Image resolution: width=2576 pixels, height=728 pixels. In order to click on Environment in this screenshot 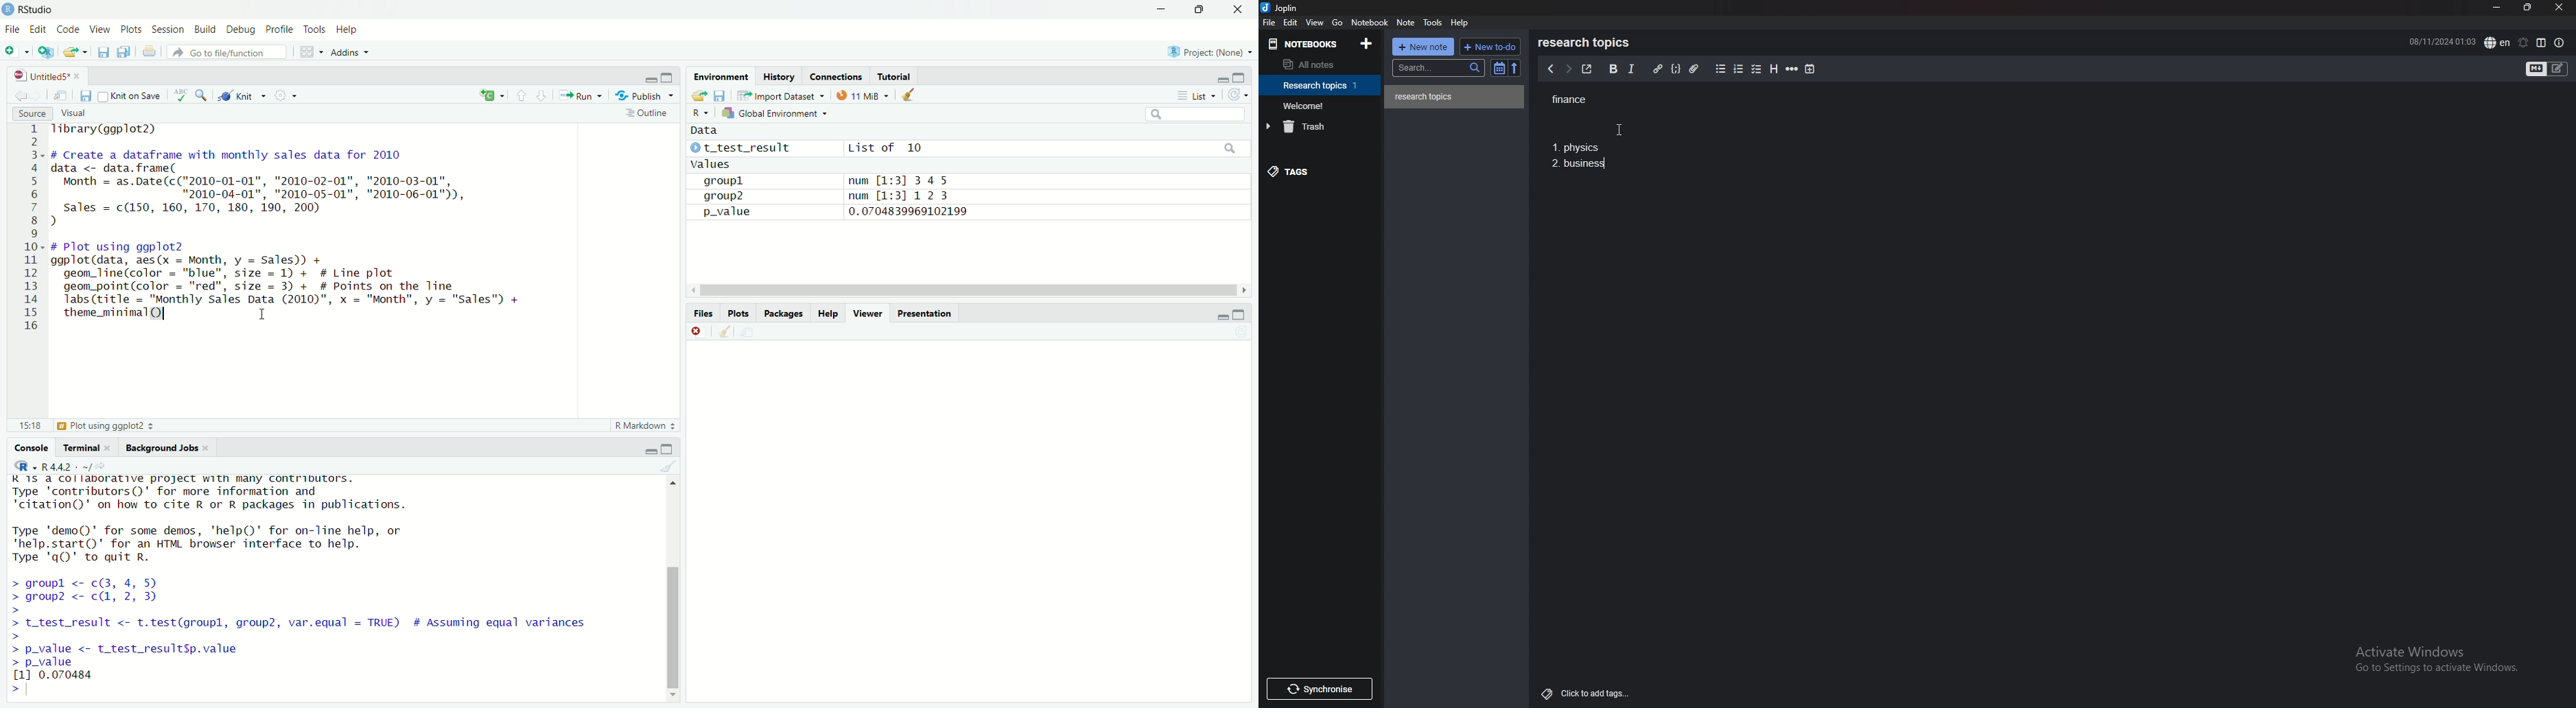, I will do `click(718, 75)`.